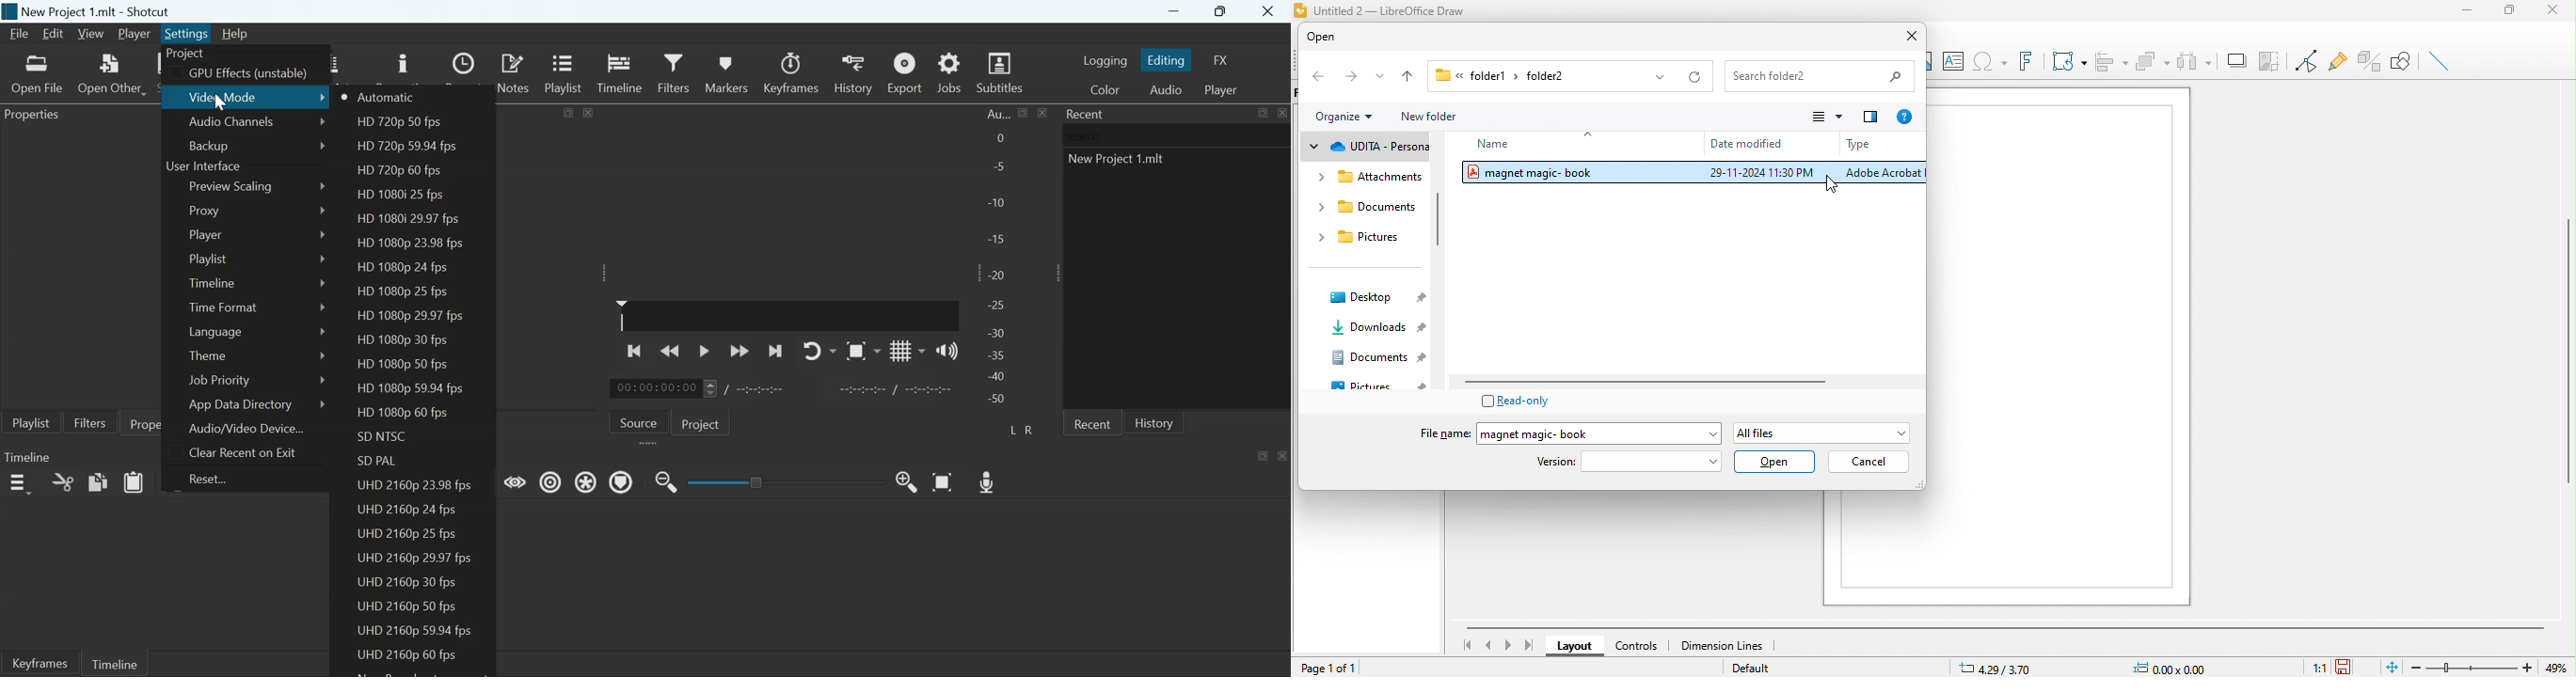  Describe the element at coordinates (19, 484) in the screenshot. I see `Timeline menu` at that location.